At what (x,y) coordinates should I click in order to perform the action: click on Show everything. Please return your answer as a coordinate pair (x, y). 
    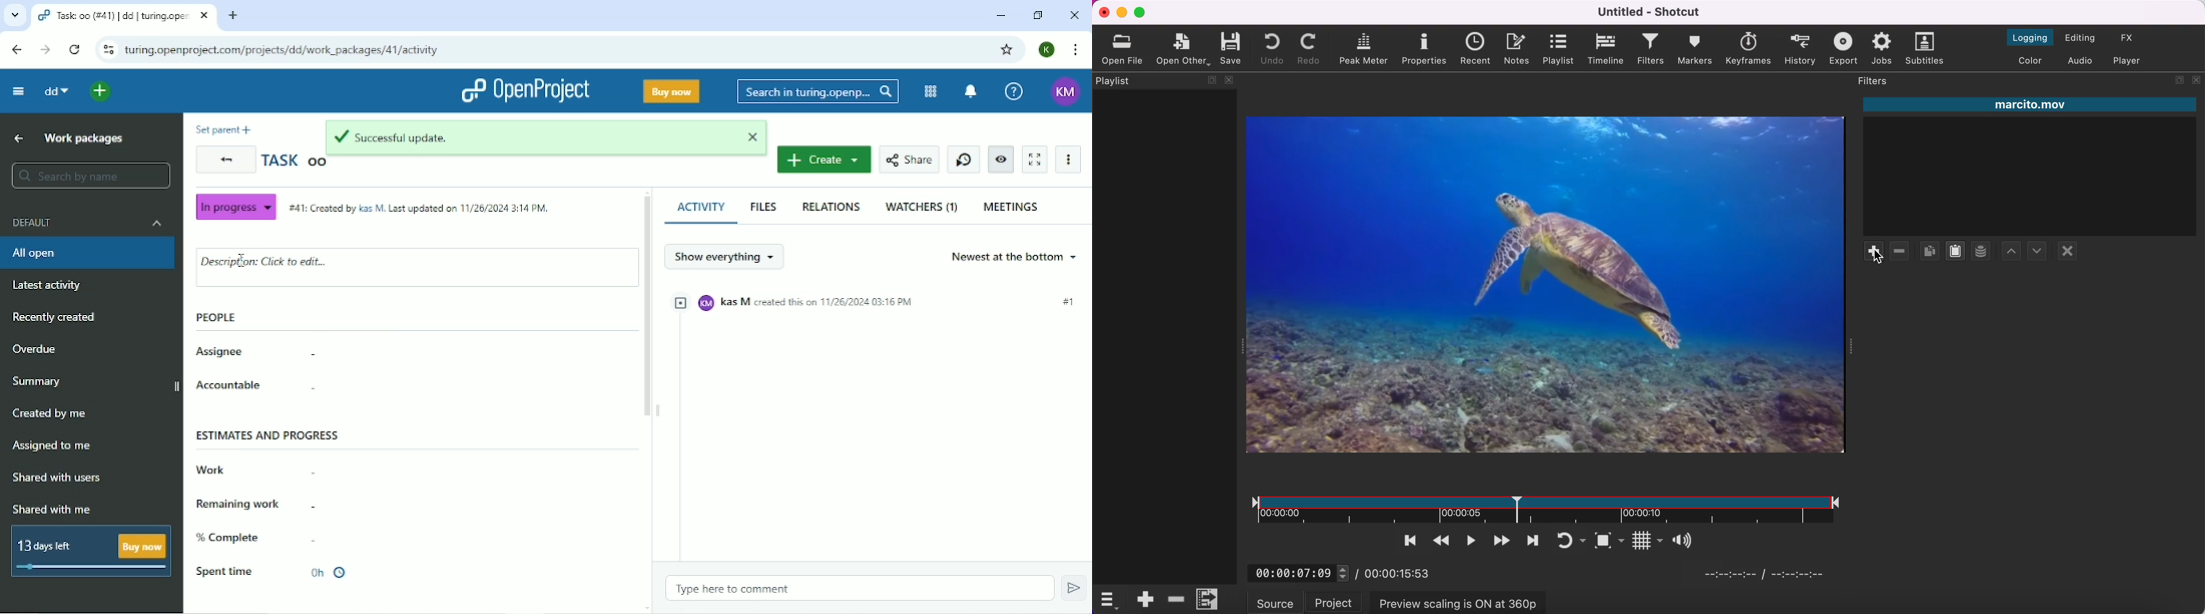
    Looking at the image, I should click on (725, 255).